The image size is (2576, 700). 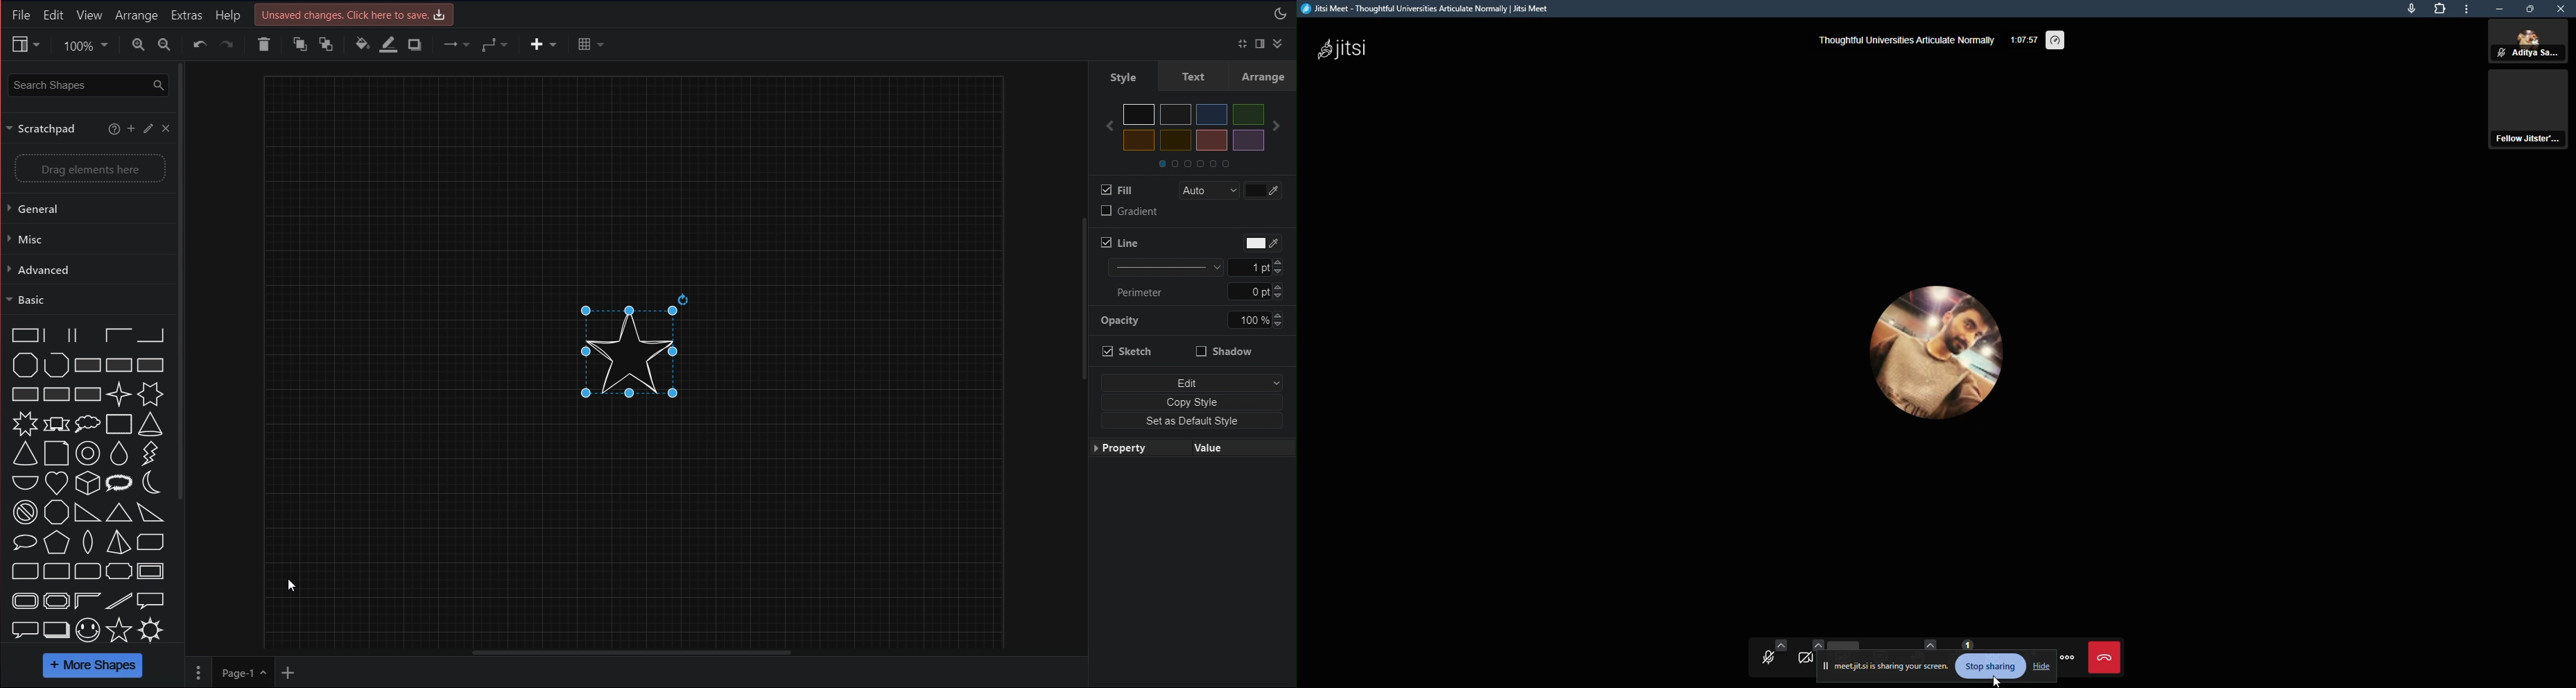 I want to click on half circle, so click(x=26, y=482).